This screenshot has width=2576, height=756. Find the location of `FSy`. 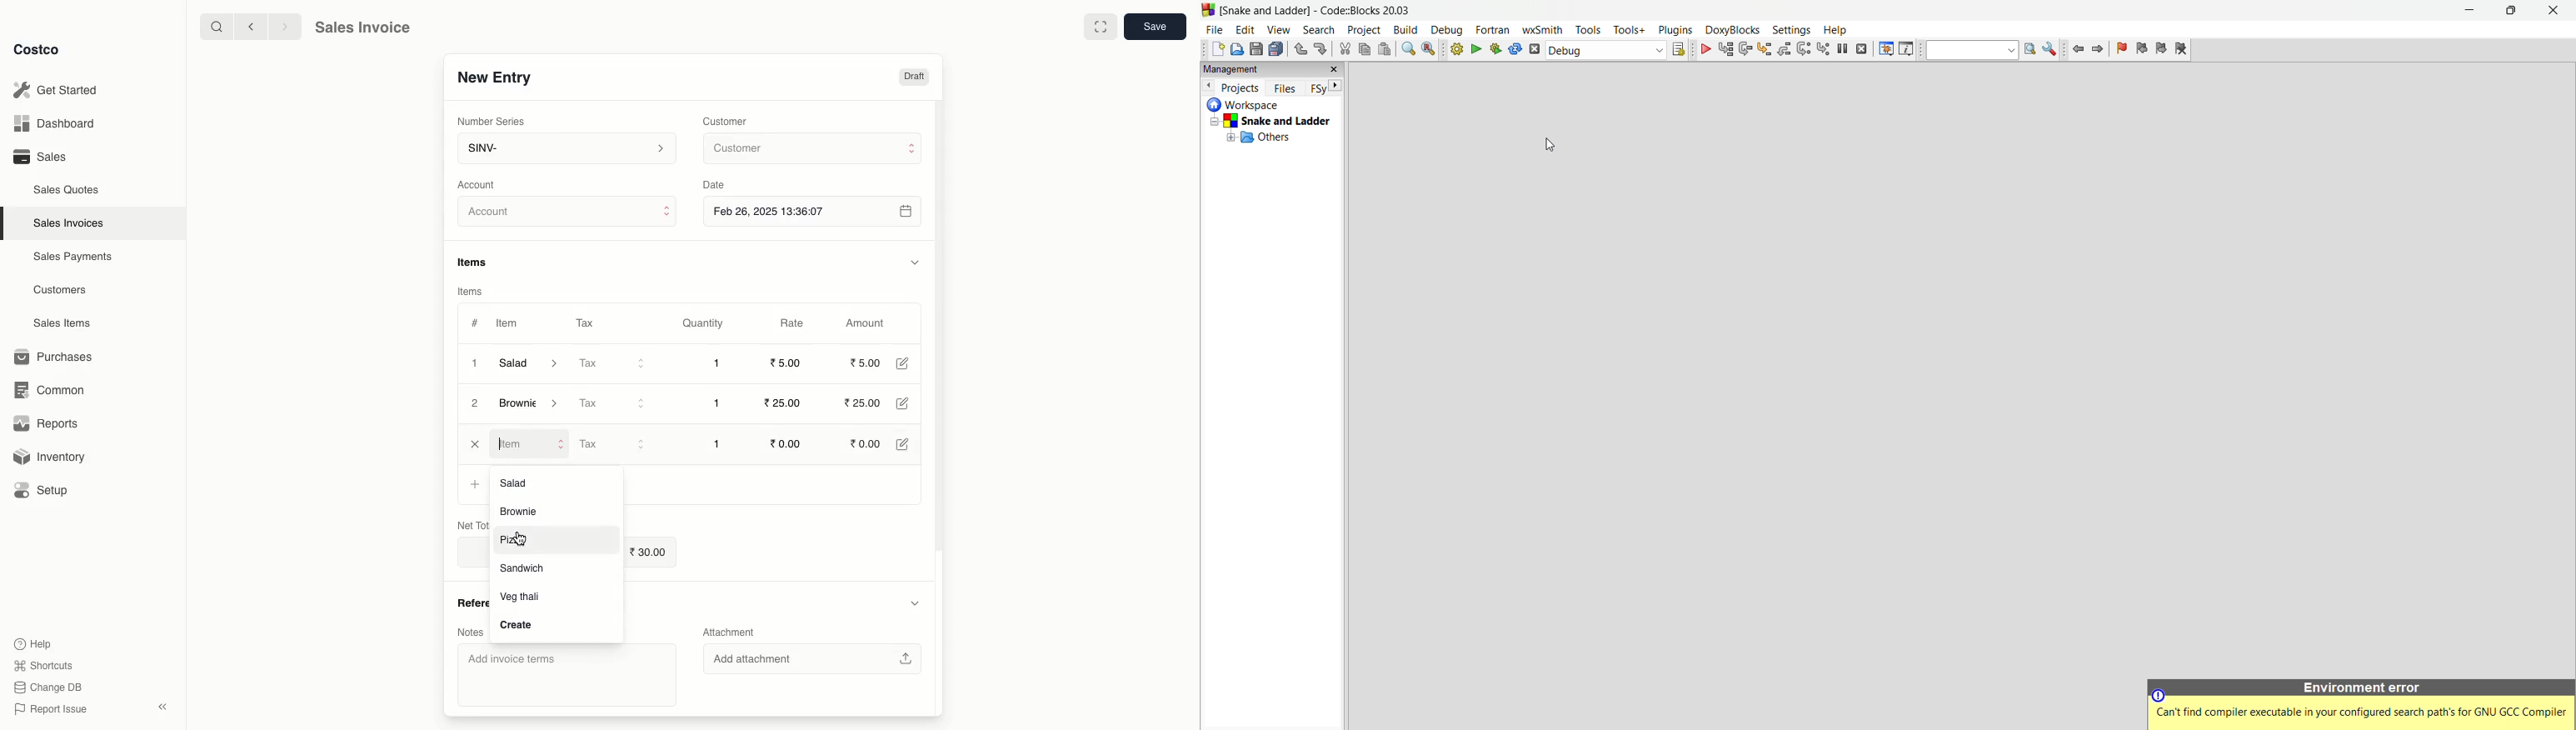

FSy is located at coordinates (1317, 87).